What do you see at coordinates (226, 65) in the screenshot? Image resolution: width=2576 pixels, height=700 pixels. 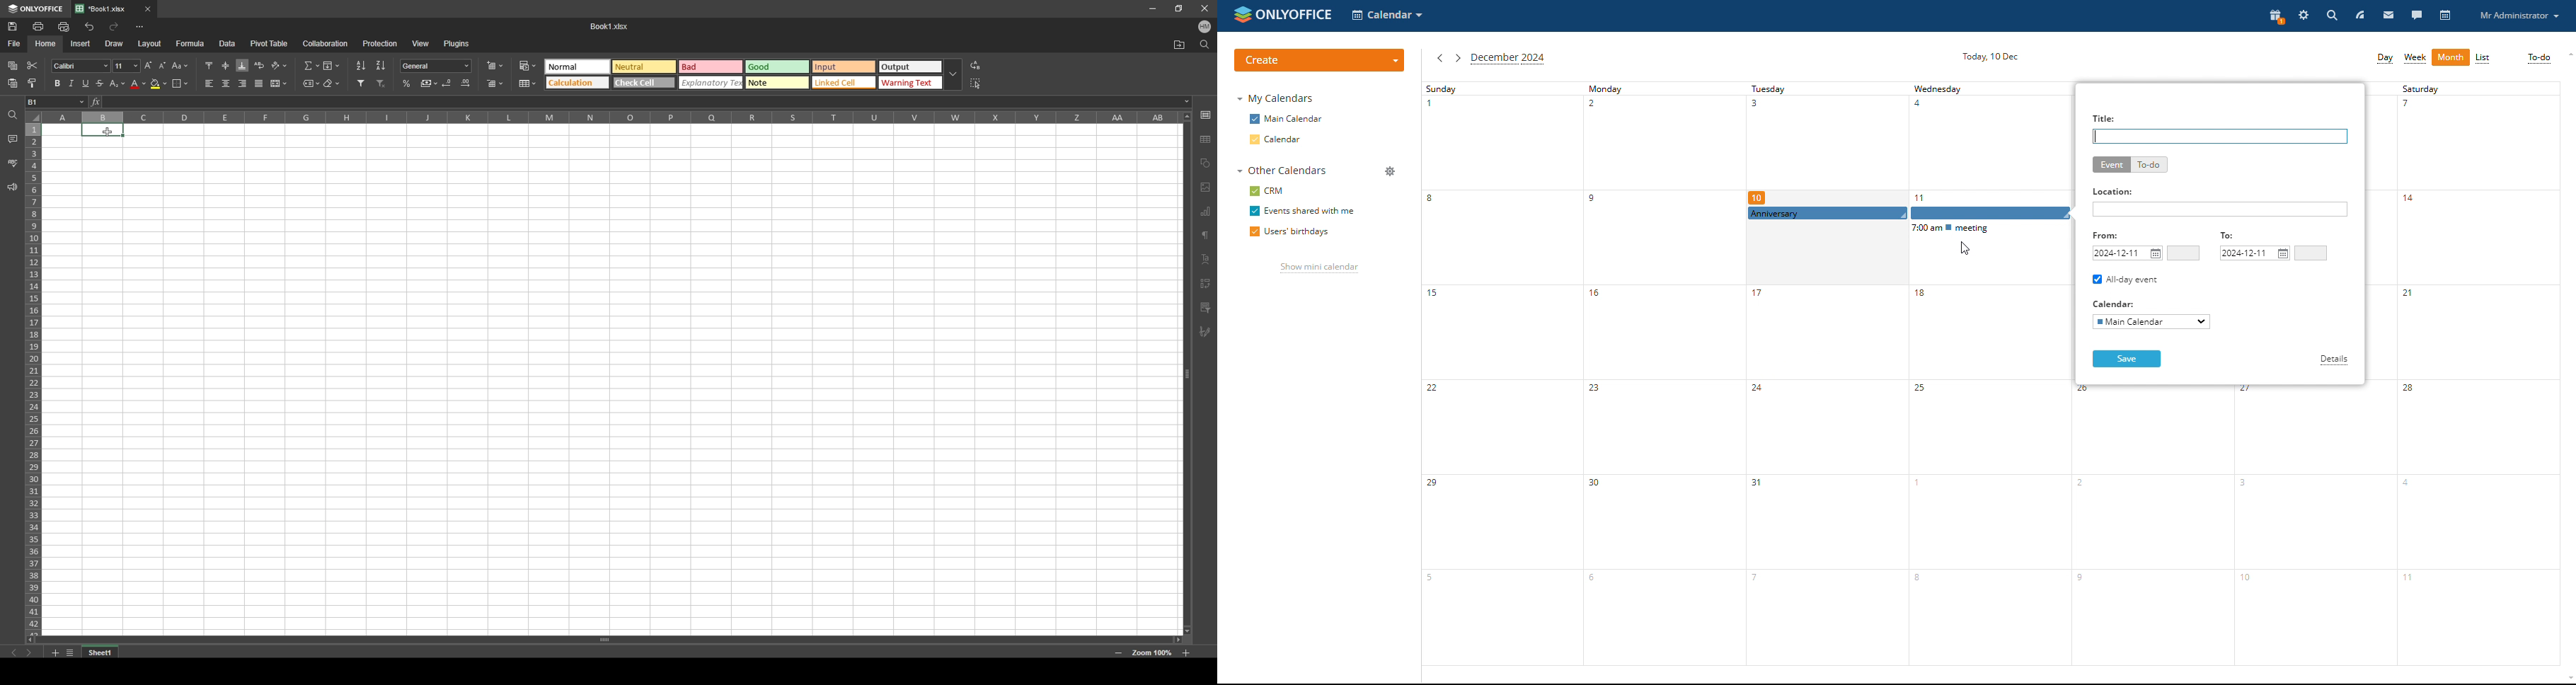 I see `align middle` at bounding box center [226, 65].